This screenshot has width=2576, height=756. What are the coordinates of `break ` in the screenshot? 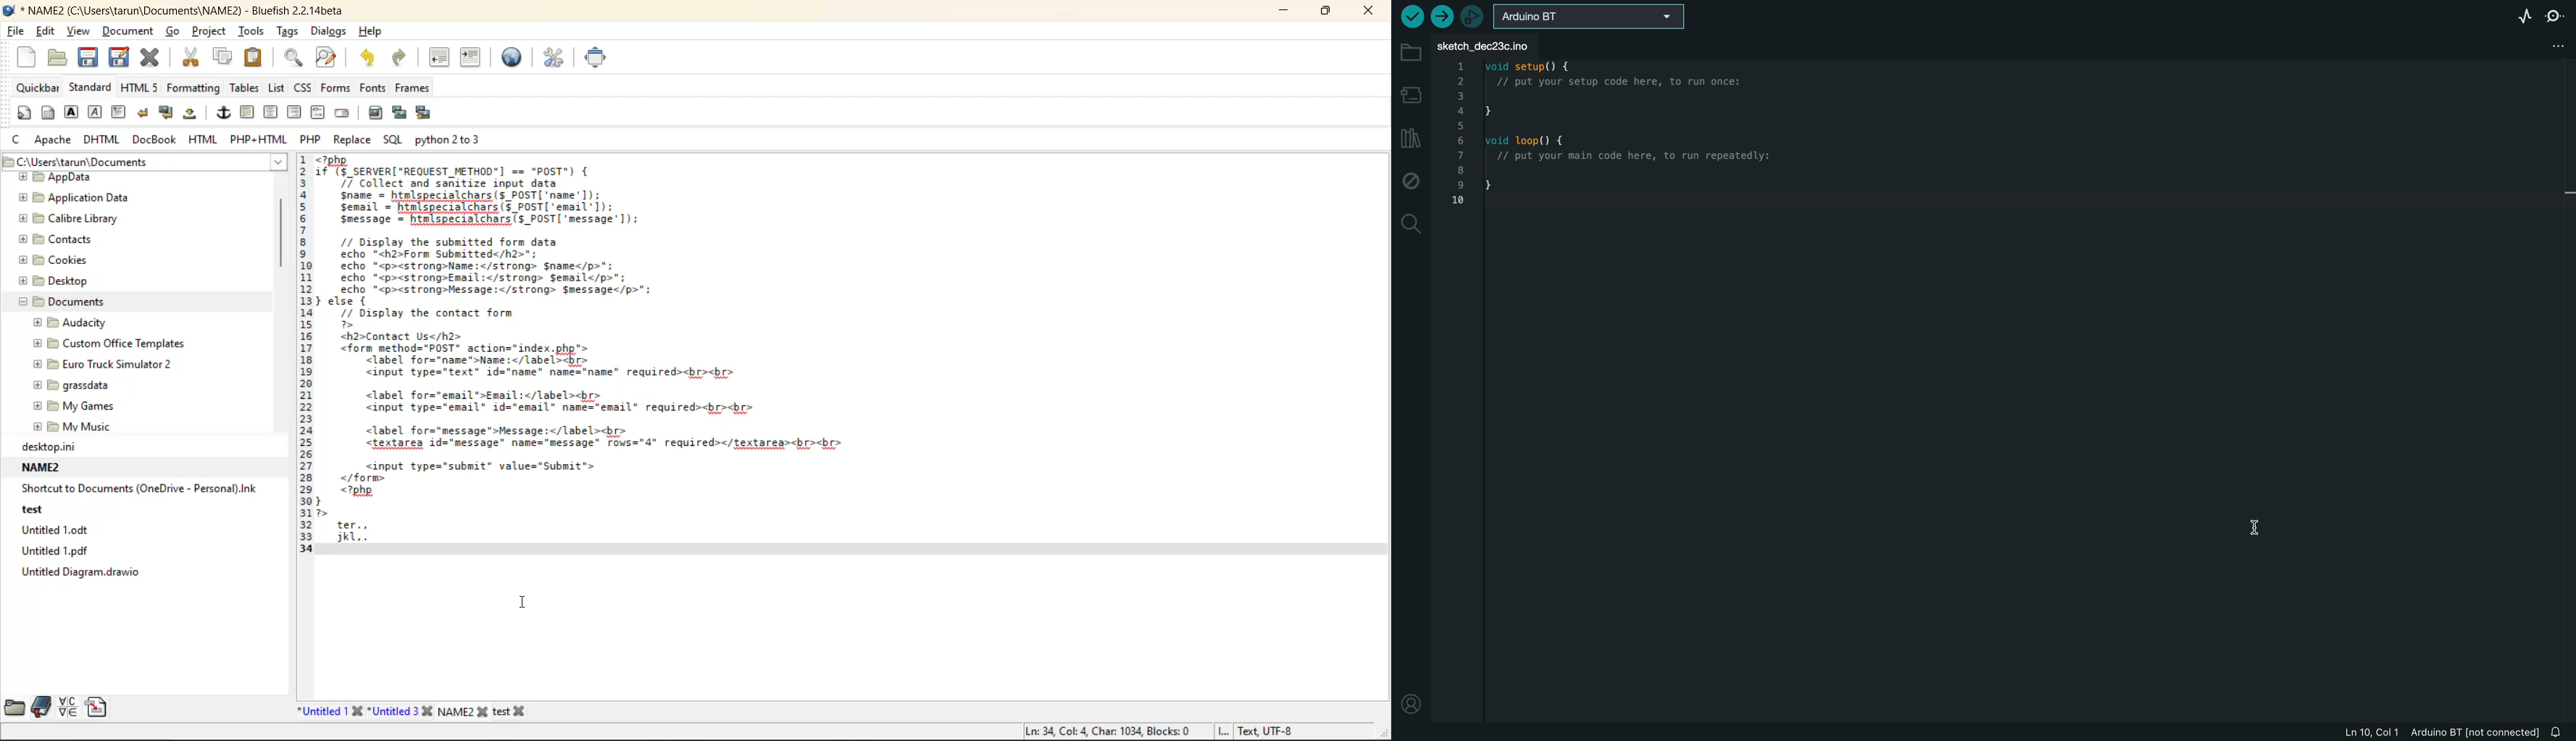 It's located at (143, 113).